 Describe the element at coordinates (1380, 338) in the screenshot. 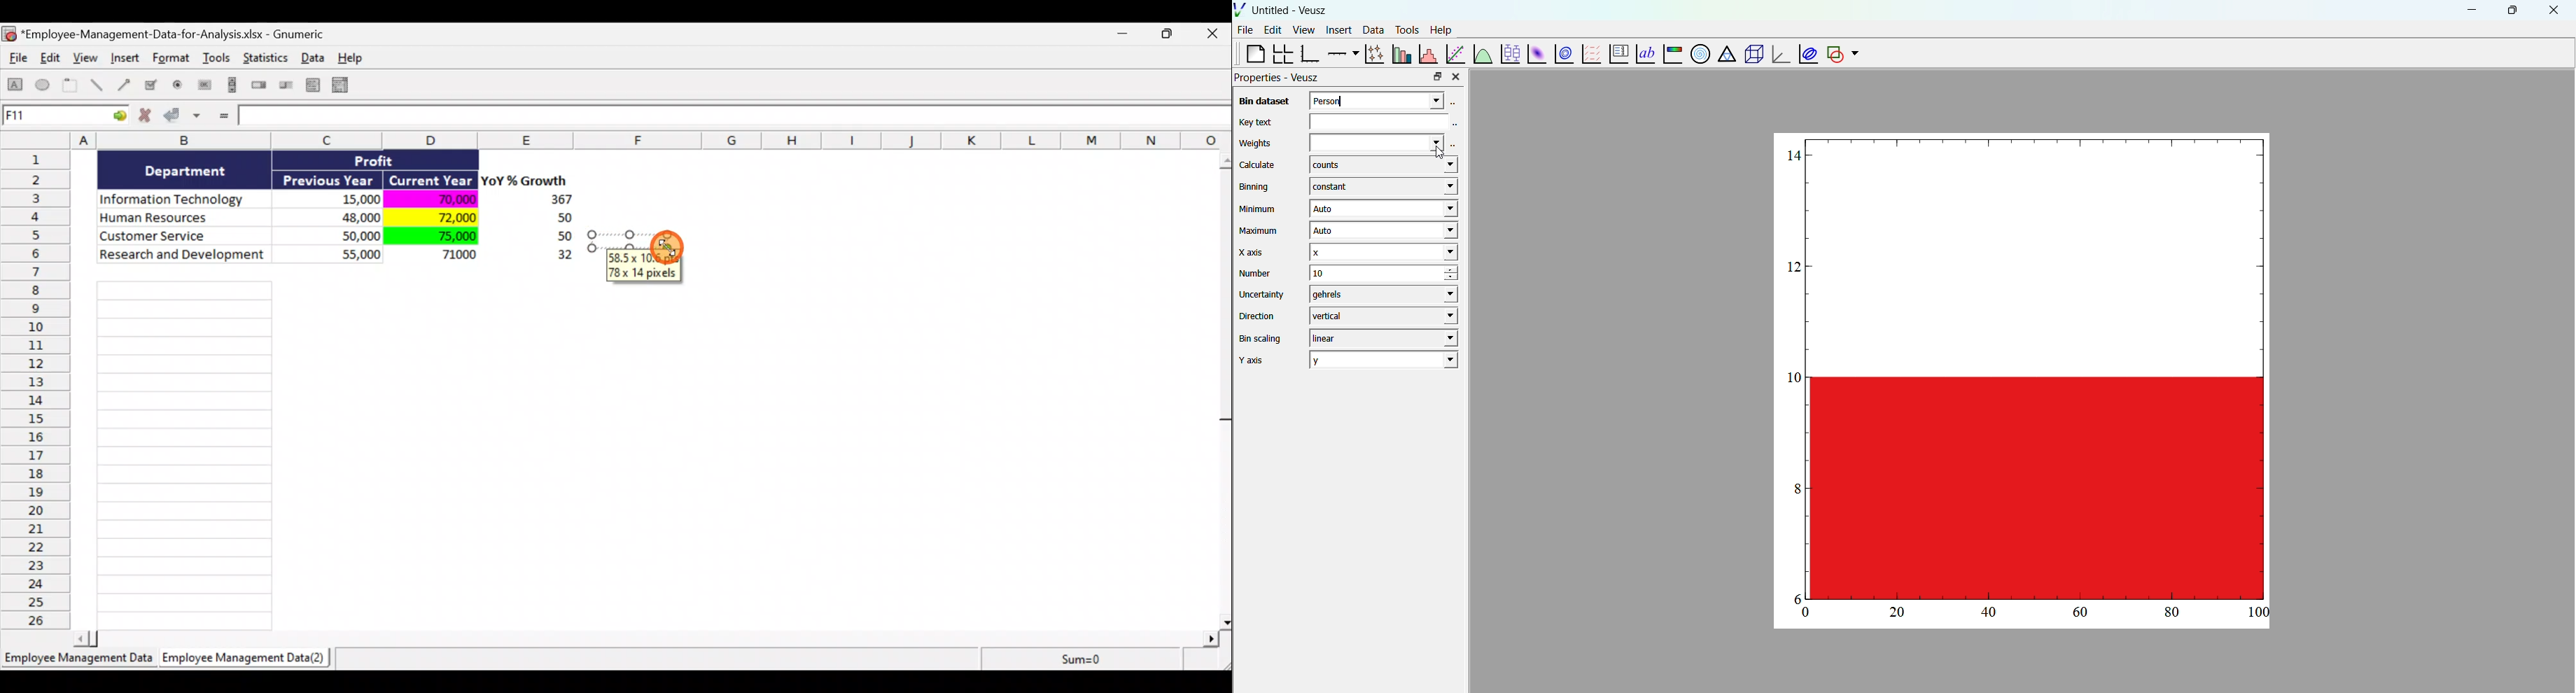

I see `liner - drop down` at that location.